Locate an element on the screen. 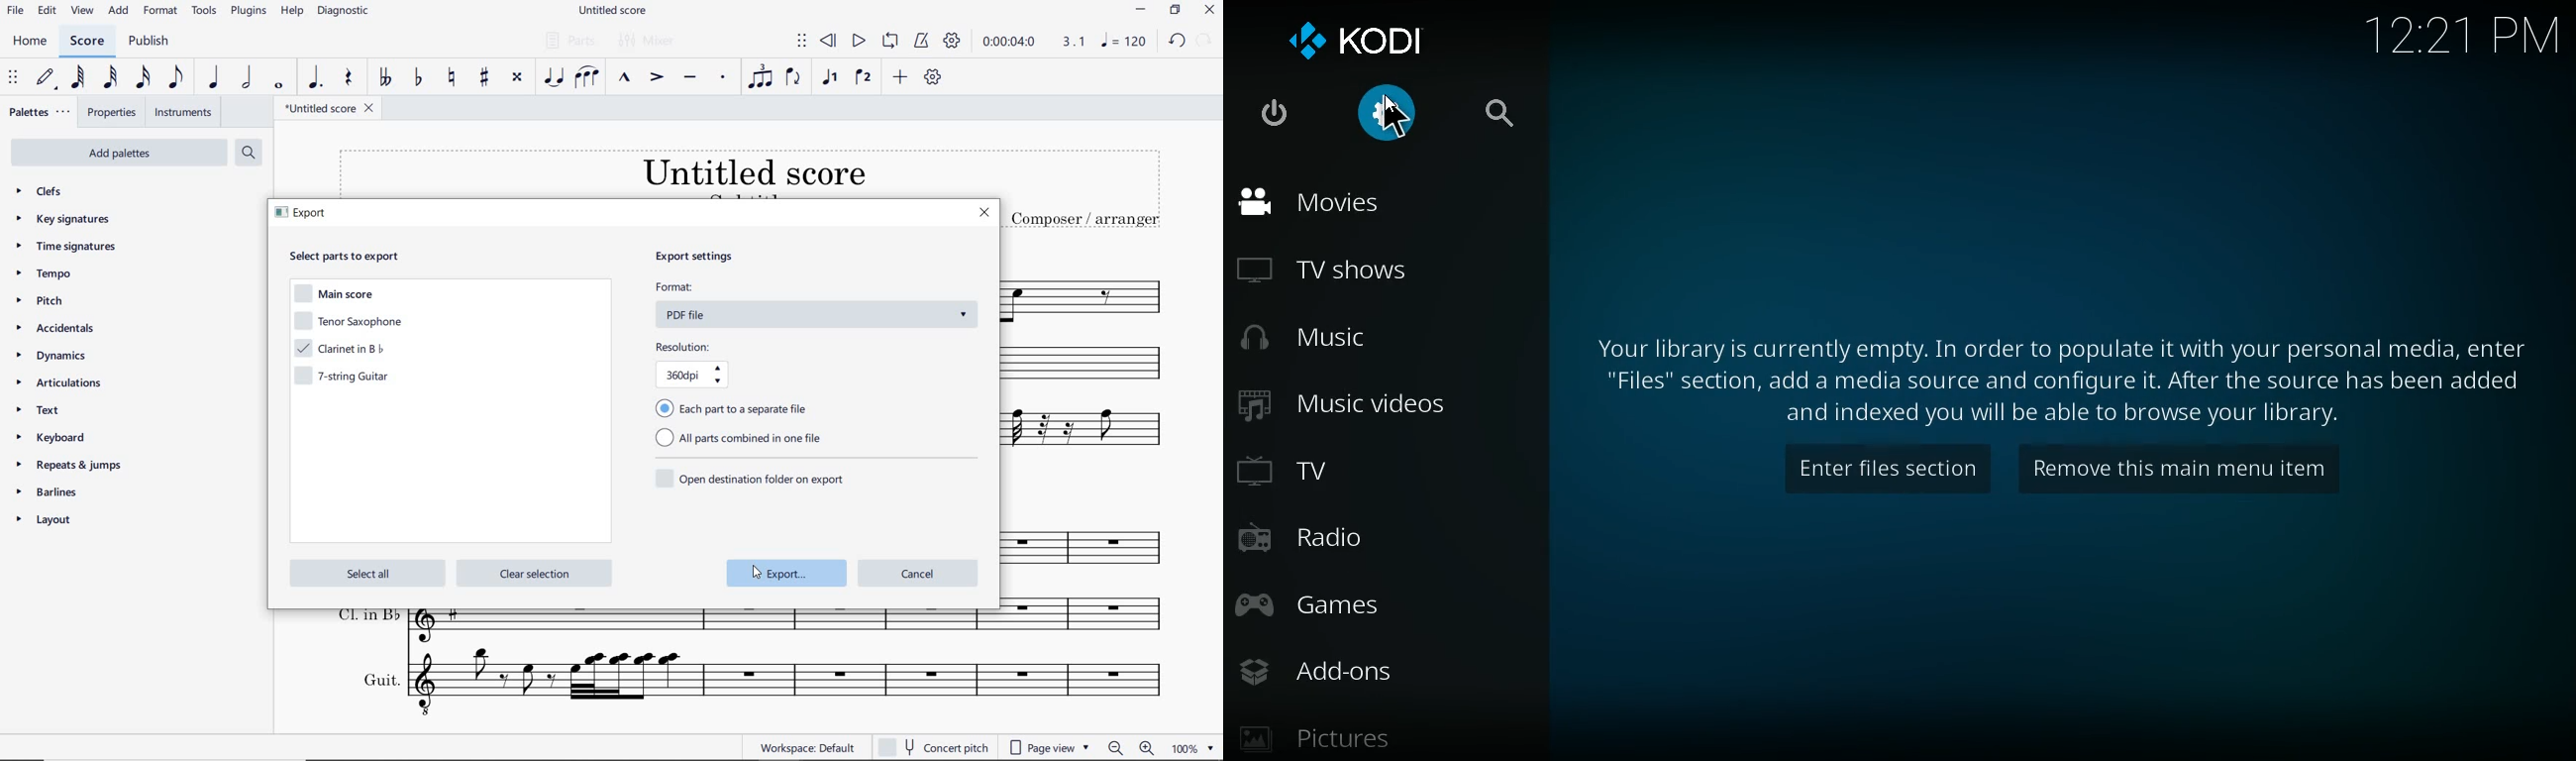 Image resolution: width=2576 pixels, height=784 pixels. FILE NAME is located at coordinates (329, 110).